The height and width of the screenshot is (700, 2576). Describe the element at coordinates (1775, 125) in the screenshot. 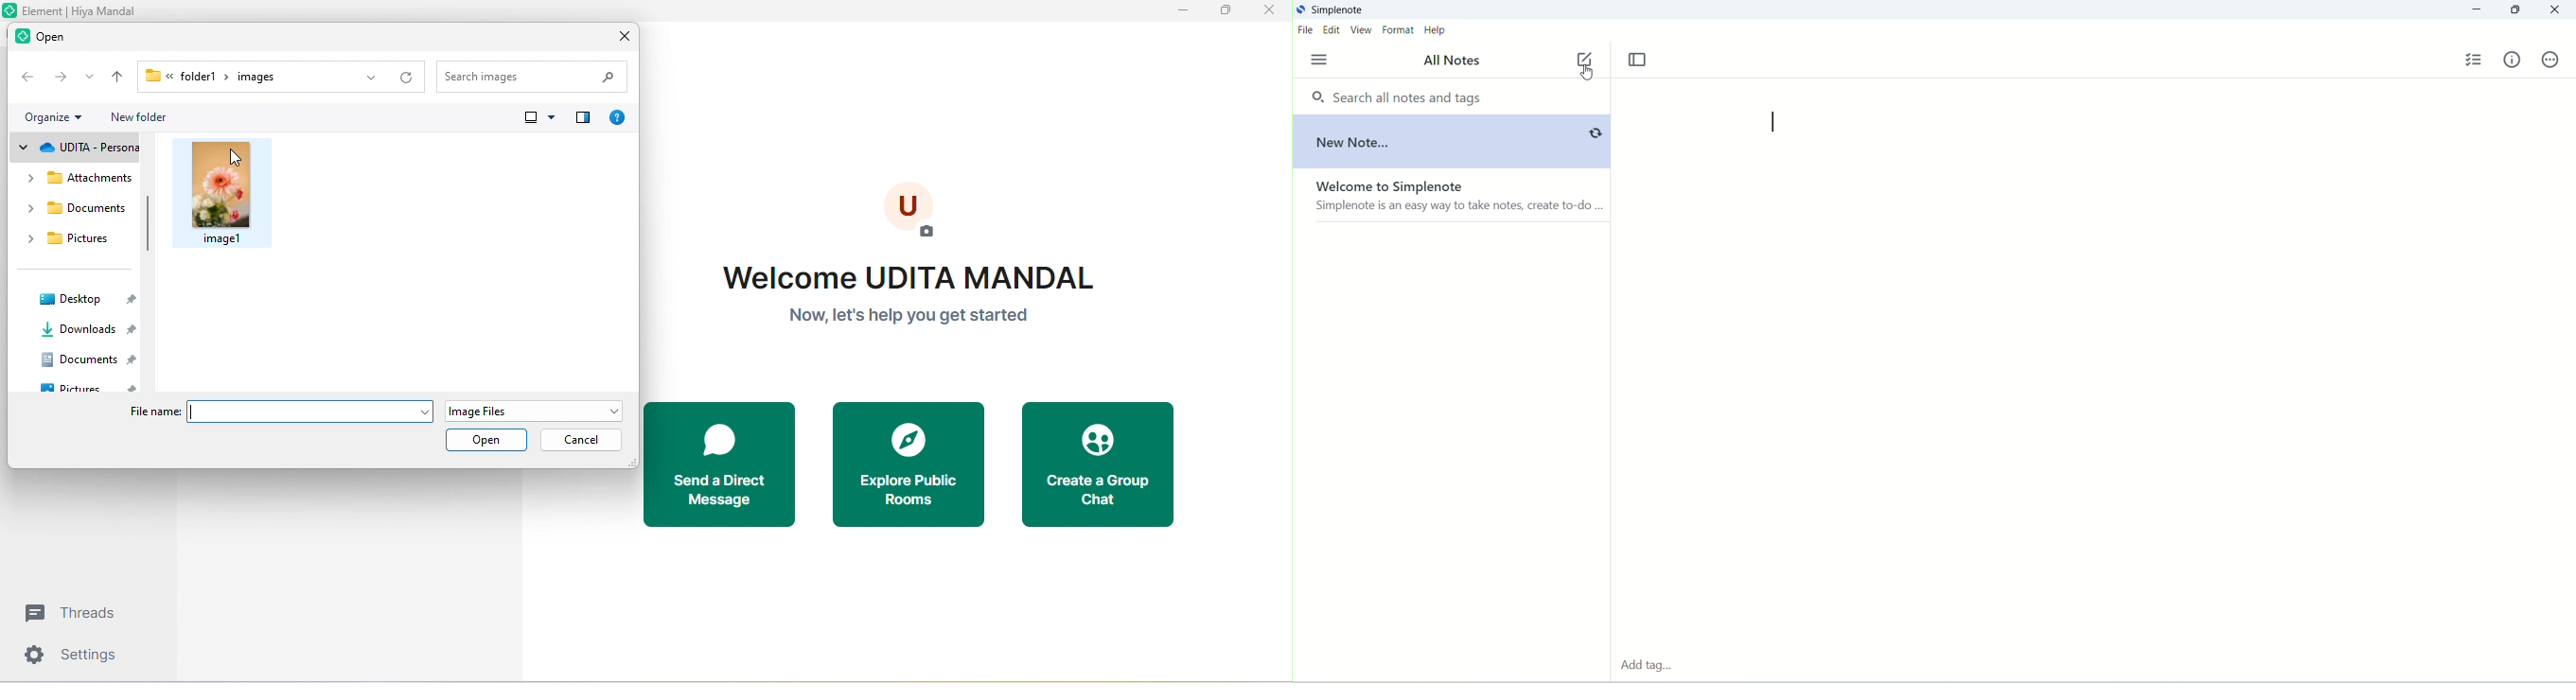

I see `cursor` at that location.